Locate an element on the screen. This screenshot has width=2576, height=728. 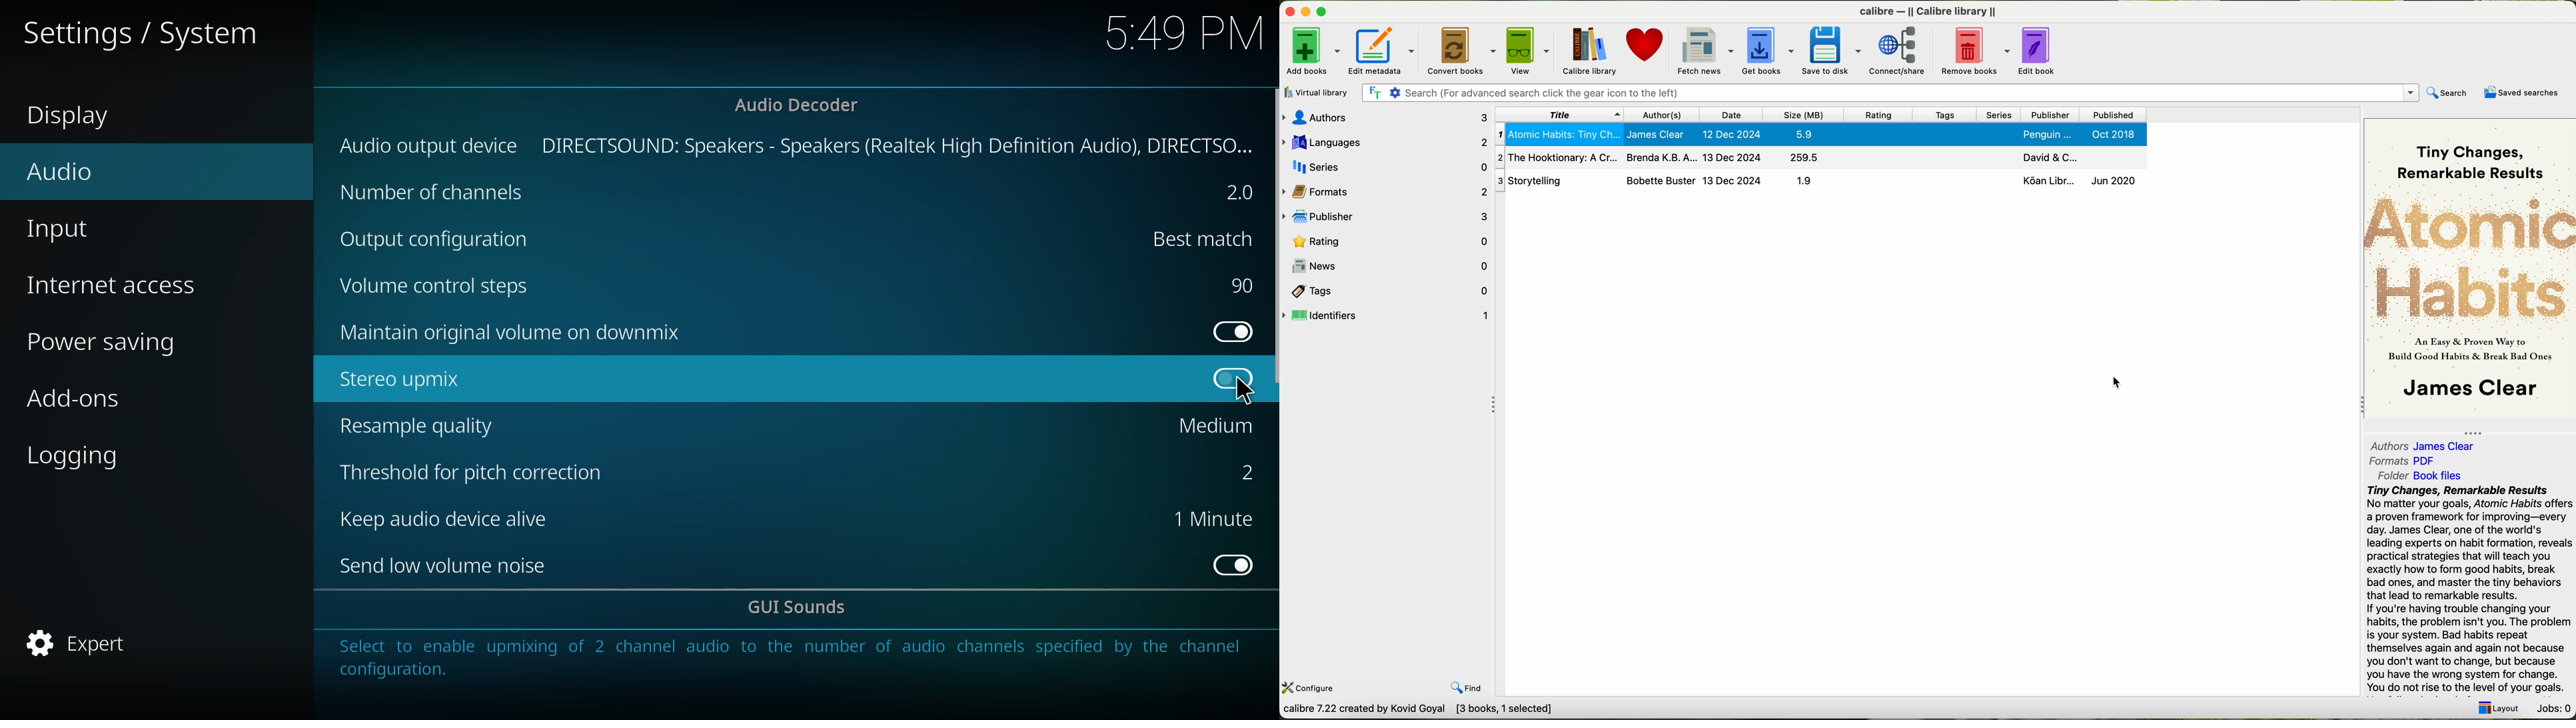
search is located at coordinates (2449, 93).